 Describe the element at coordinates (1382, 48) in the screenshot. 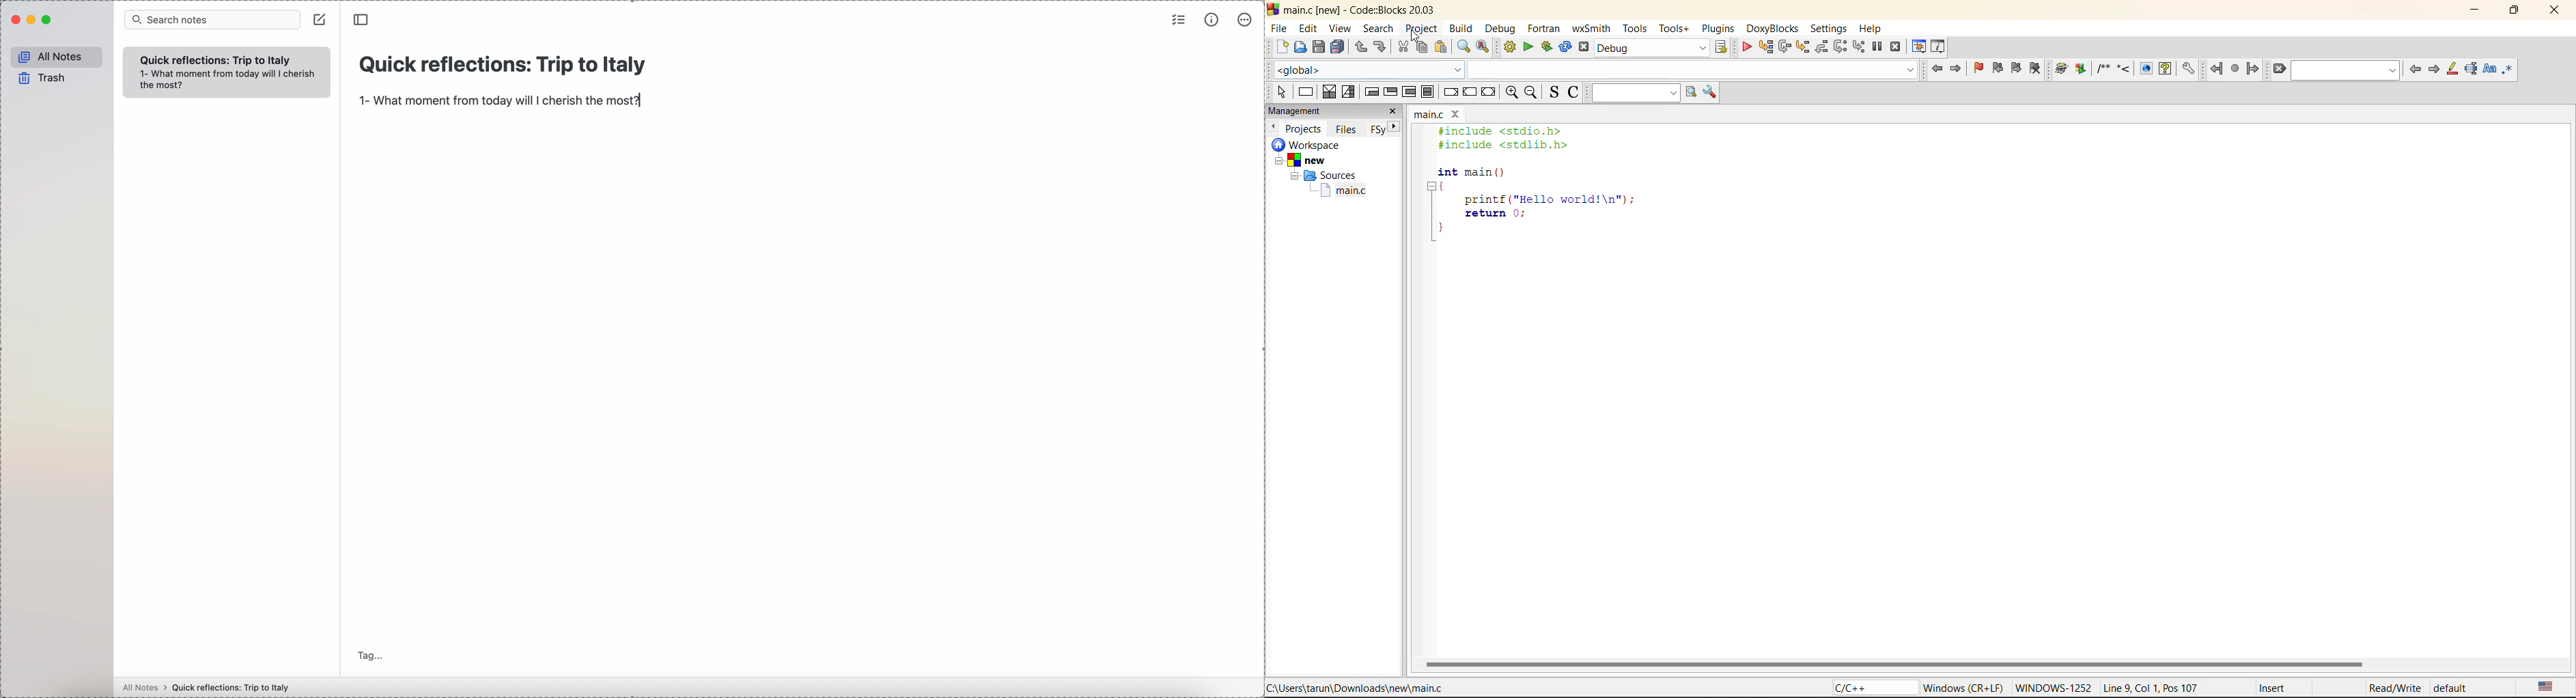

I see `redo` at that location.